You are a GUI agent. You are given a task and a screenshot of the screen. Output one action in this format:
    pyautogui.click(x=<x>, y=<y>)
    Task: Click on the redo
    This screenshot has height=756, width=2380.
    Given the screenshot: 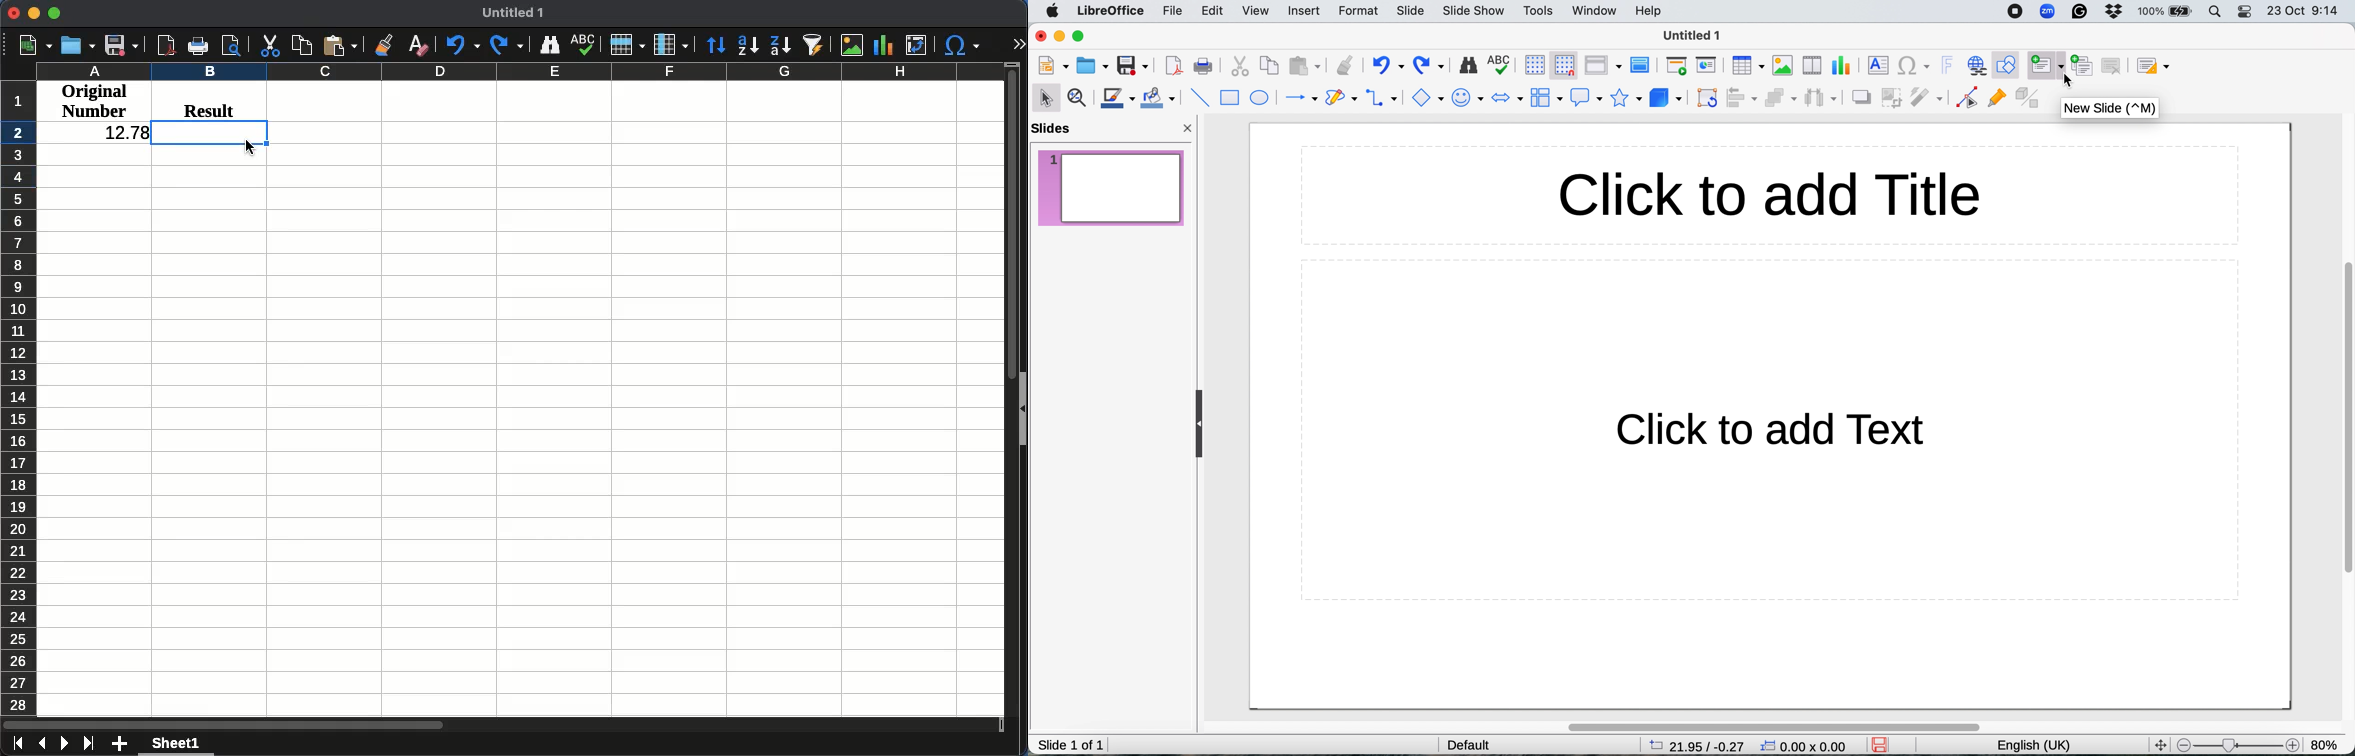 What is the action you would take?
    pyautogui.click(x=1431, y=65)
    